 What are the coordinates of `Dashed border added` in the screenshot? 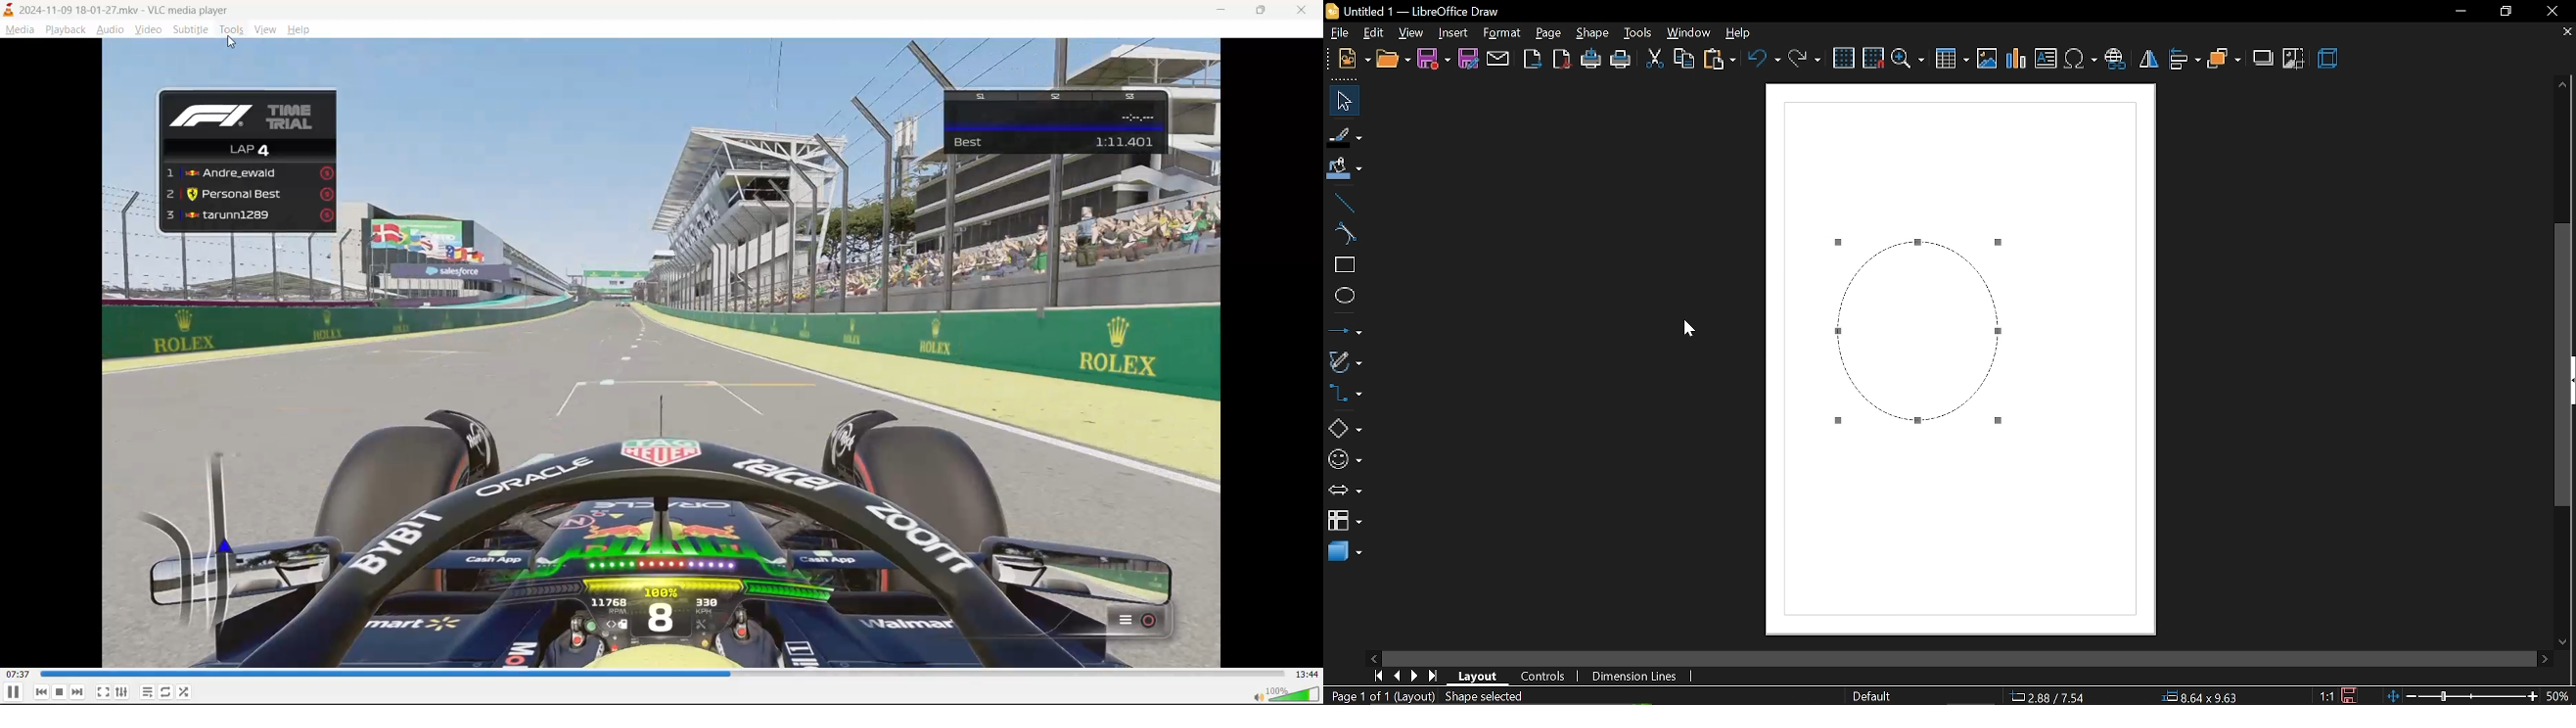 It's located at (1930, 349).